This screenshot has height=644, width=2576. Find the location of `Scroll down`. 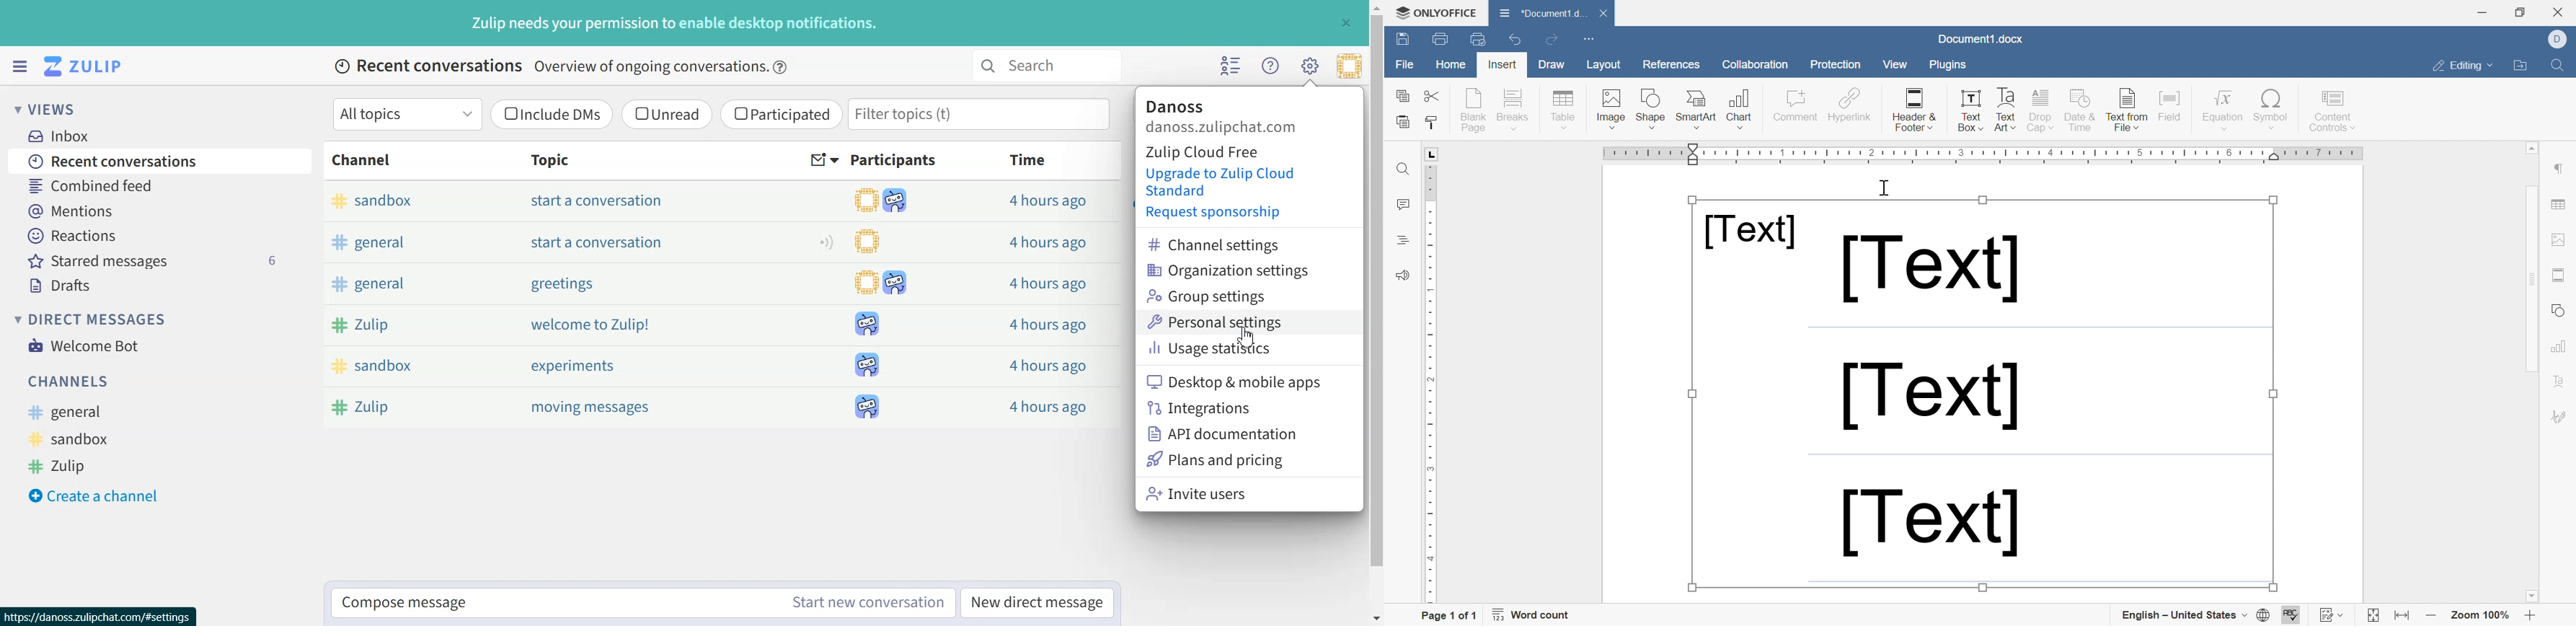

Scroll down is located at coordinates (2530, 596).